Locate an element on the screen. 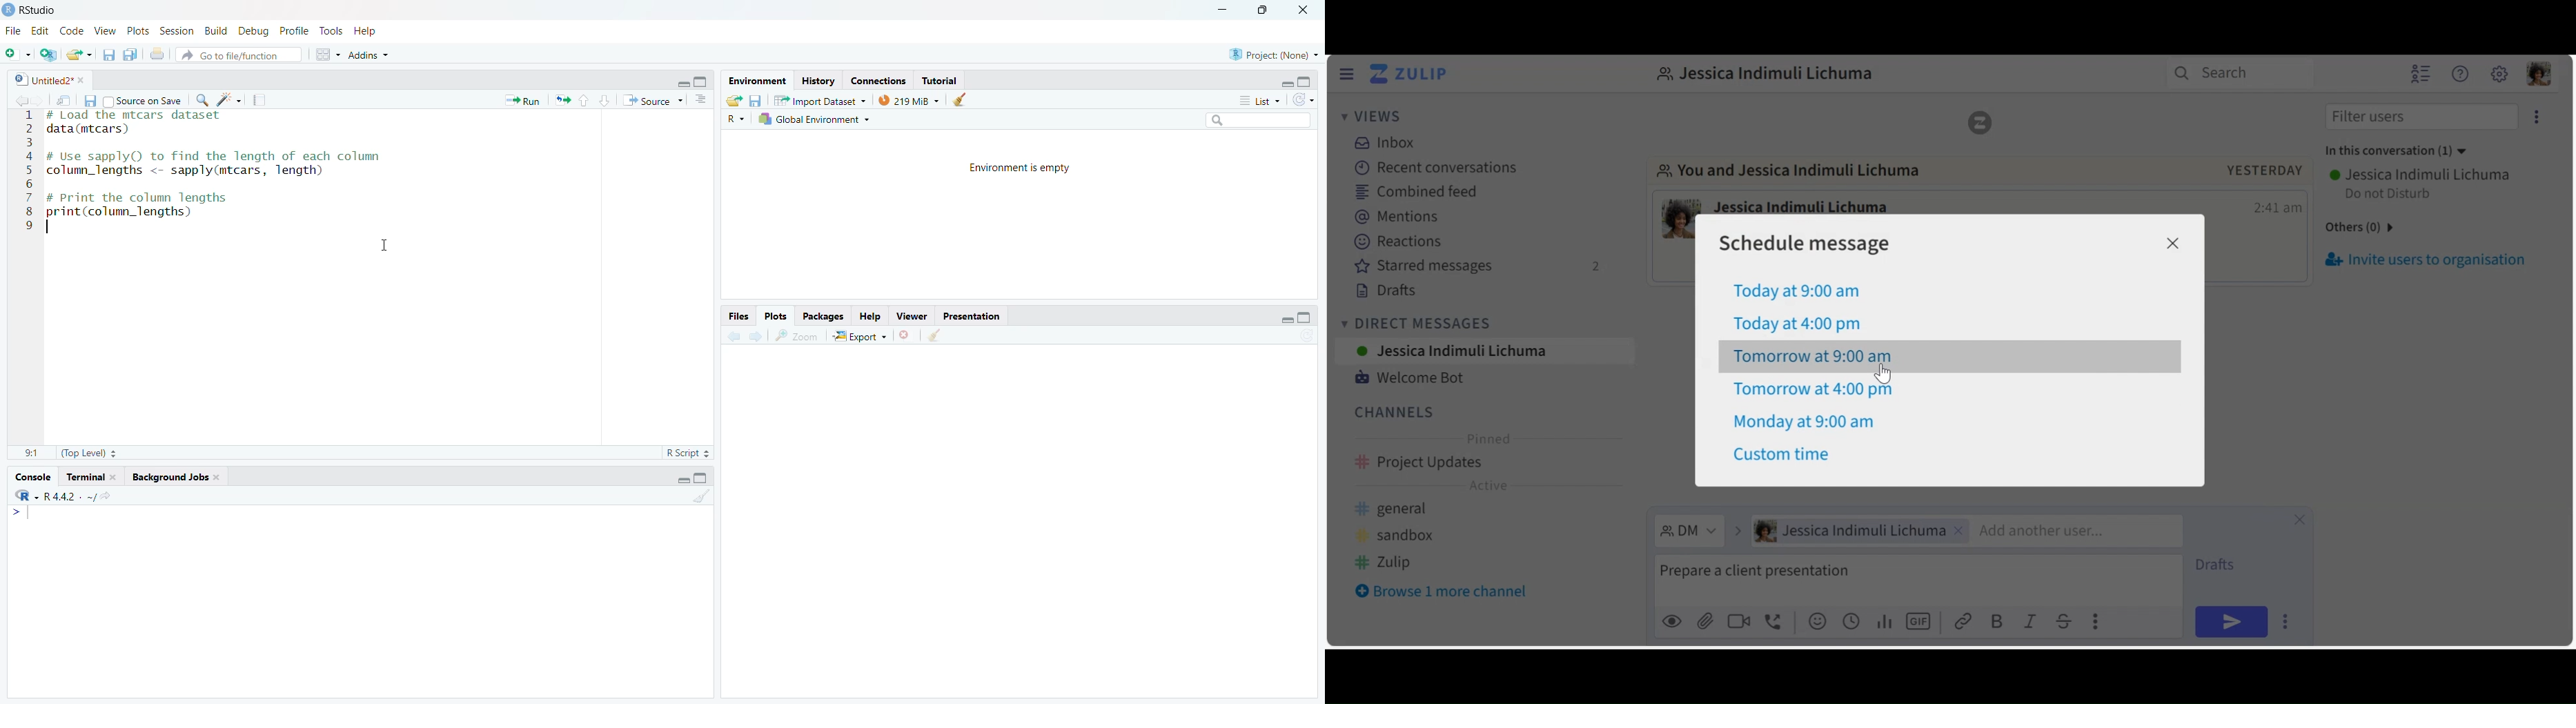  Debug is located at coordinates (255, 30).